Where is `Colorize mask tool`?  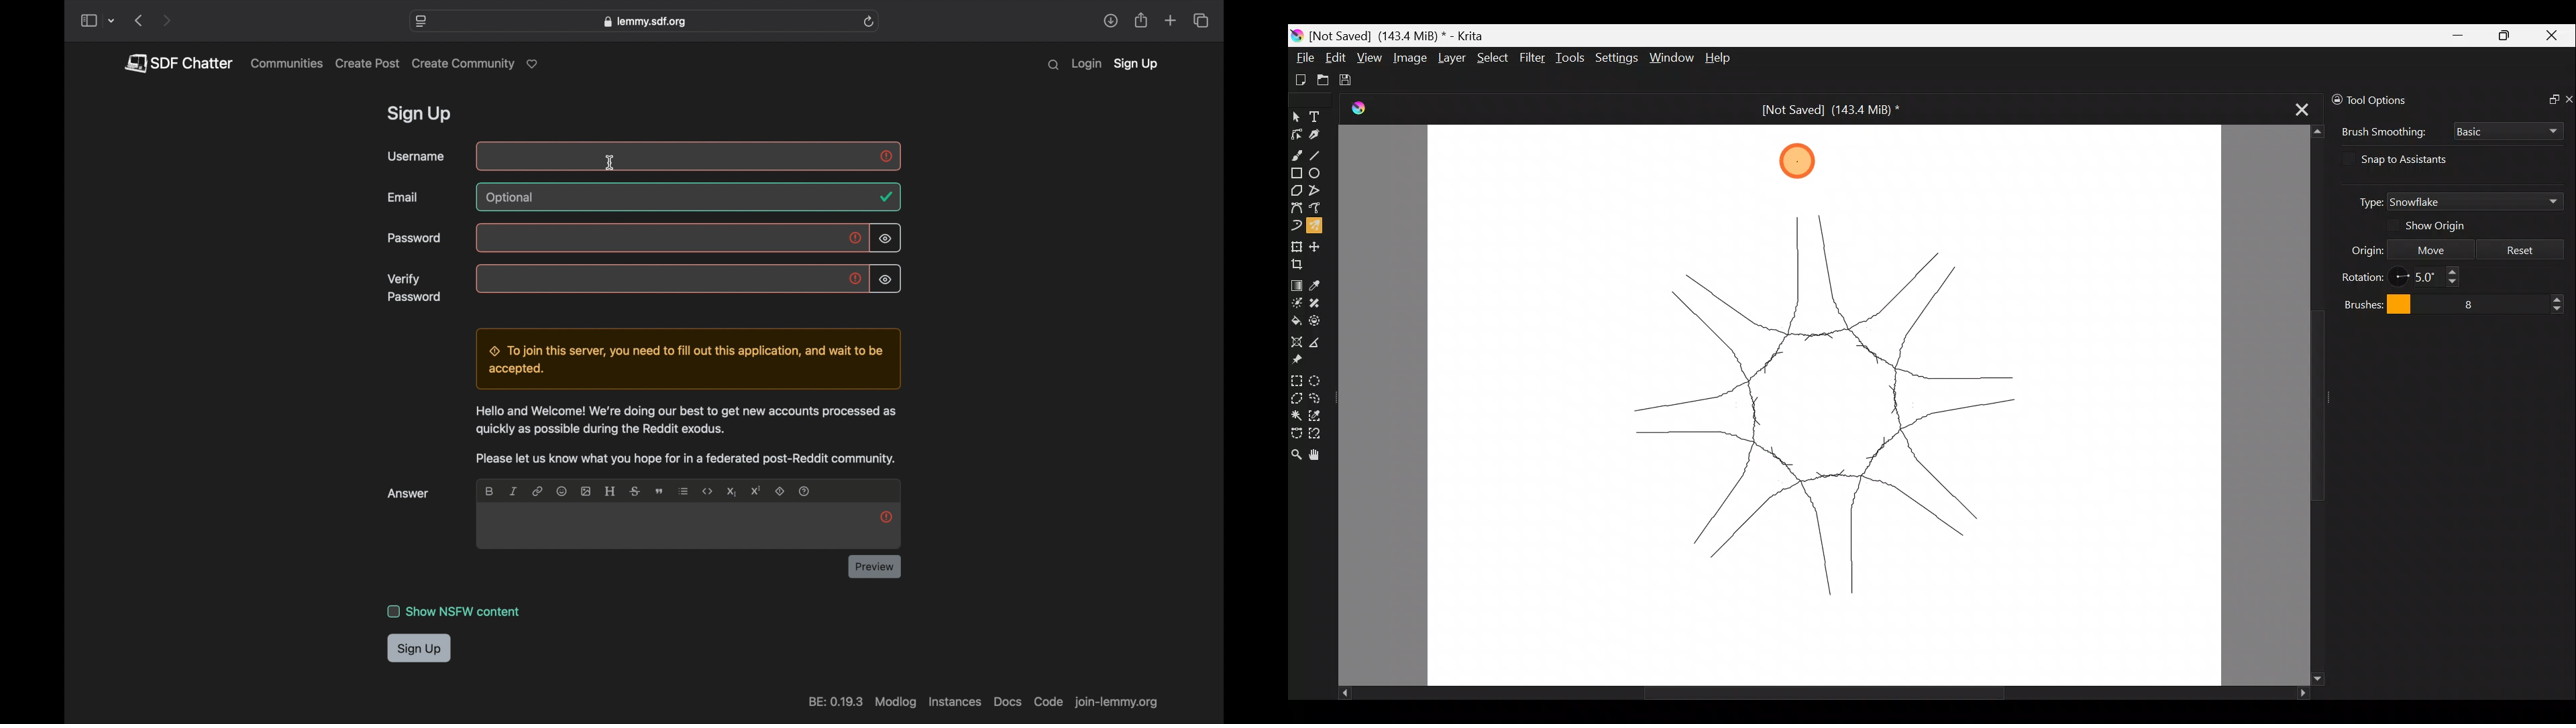 Colorize mask tool is located at coordinates (1296, 302).